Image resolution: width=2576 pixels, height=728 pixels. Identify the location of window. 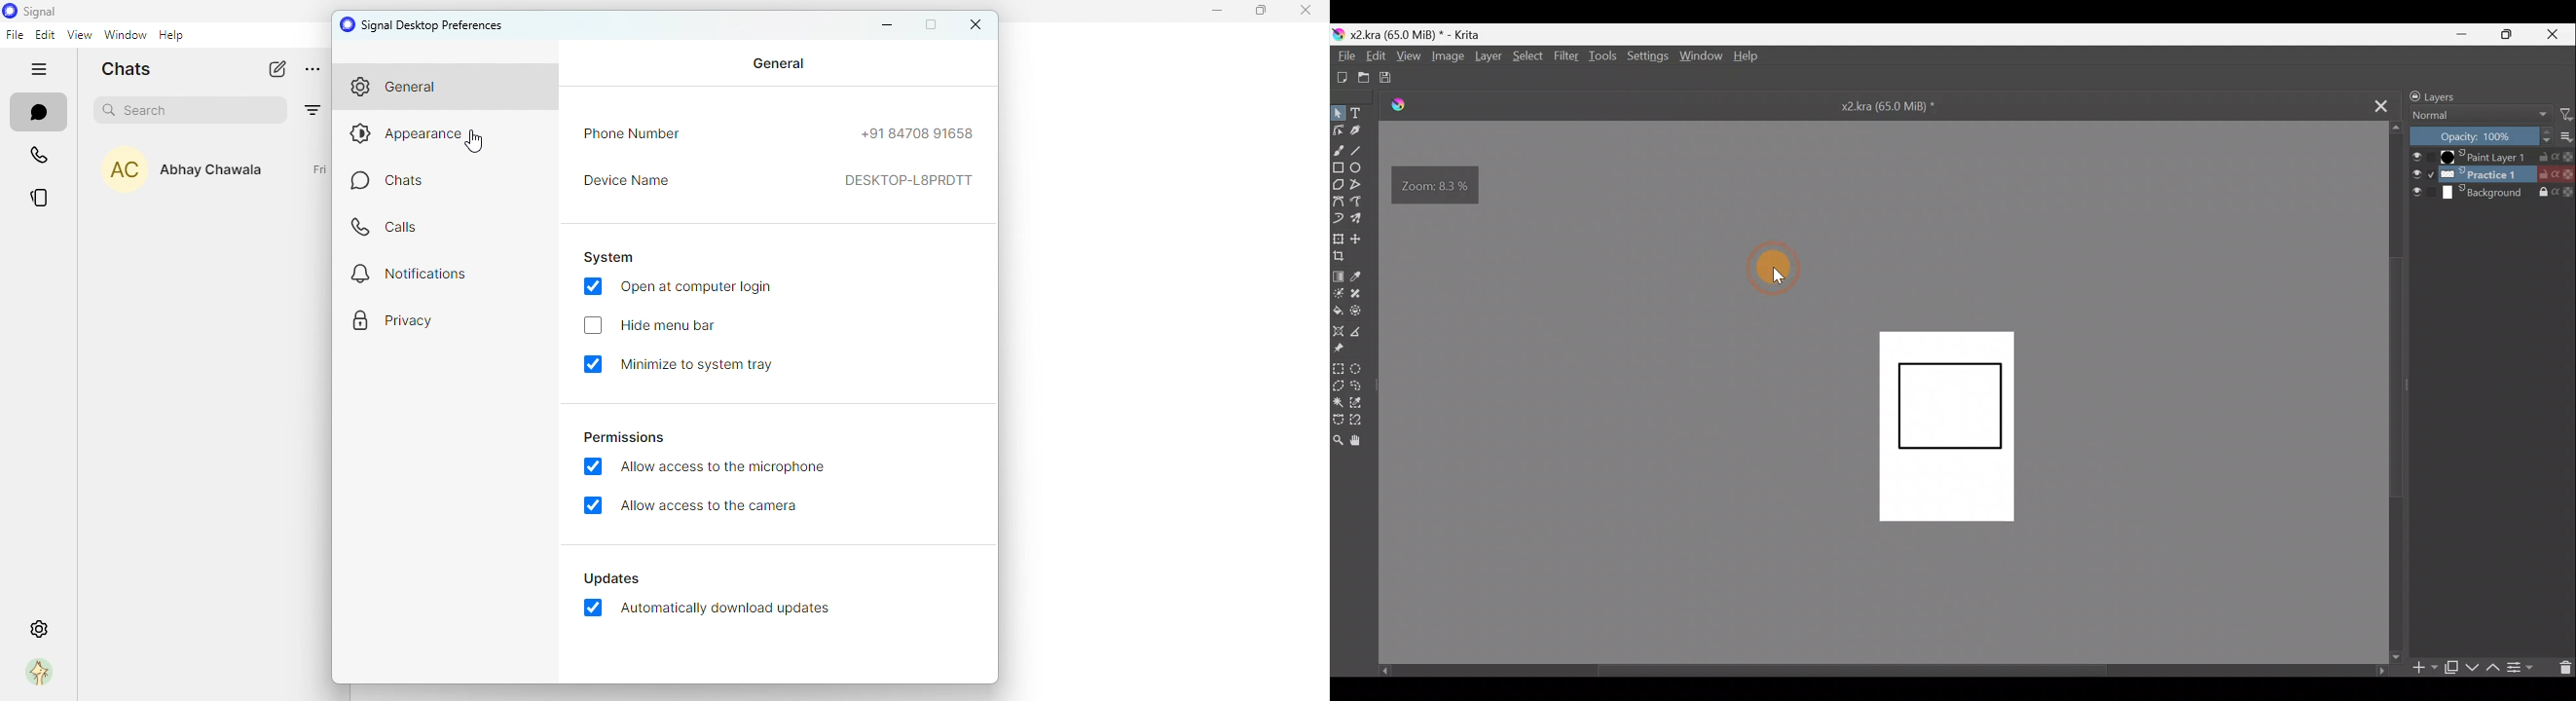
(124, 37).